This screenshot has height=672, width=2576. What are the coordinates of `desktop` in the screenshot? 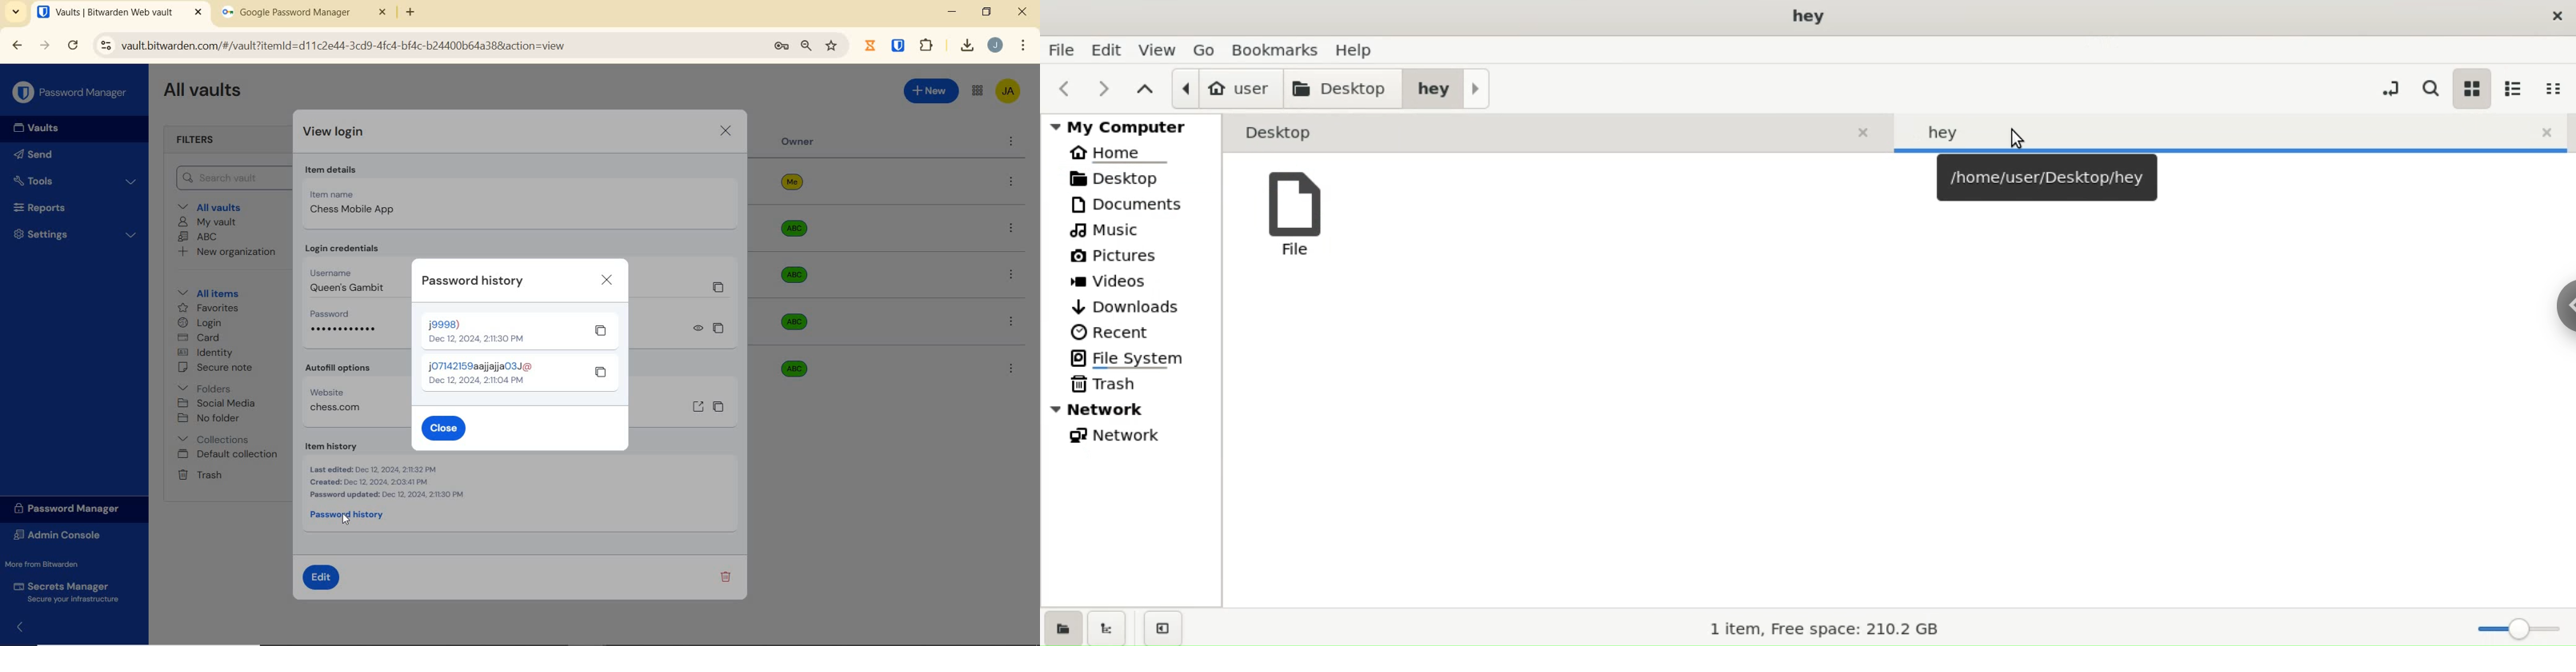 It's located at (1345, 88).